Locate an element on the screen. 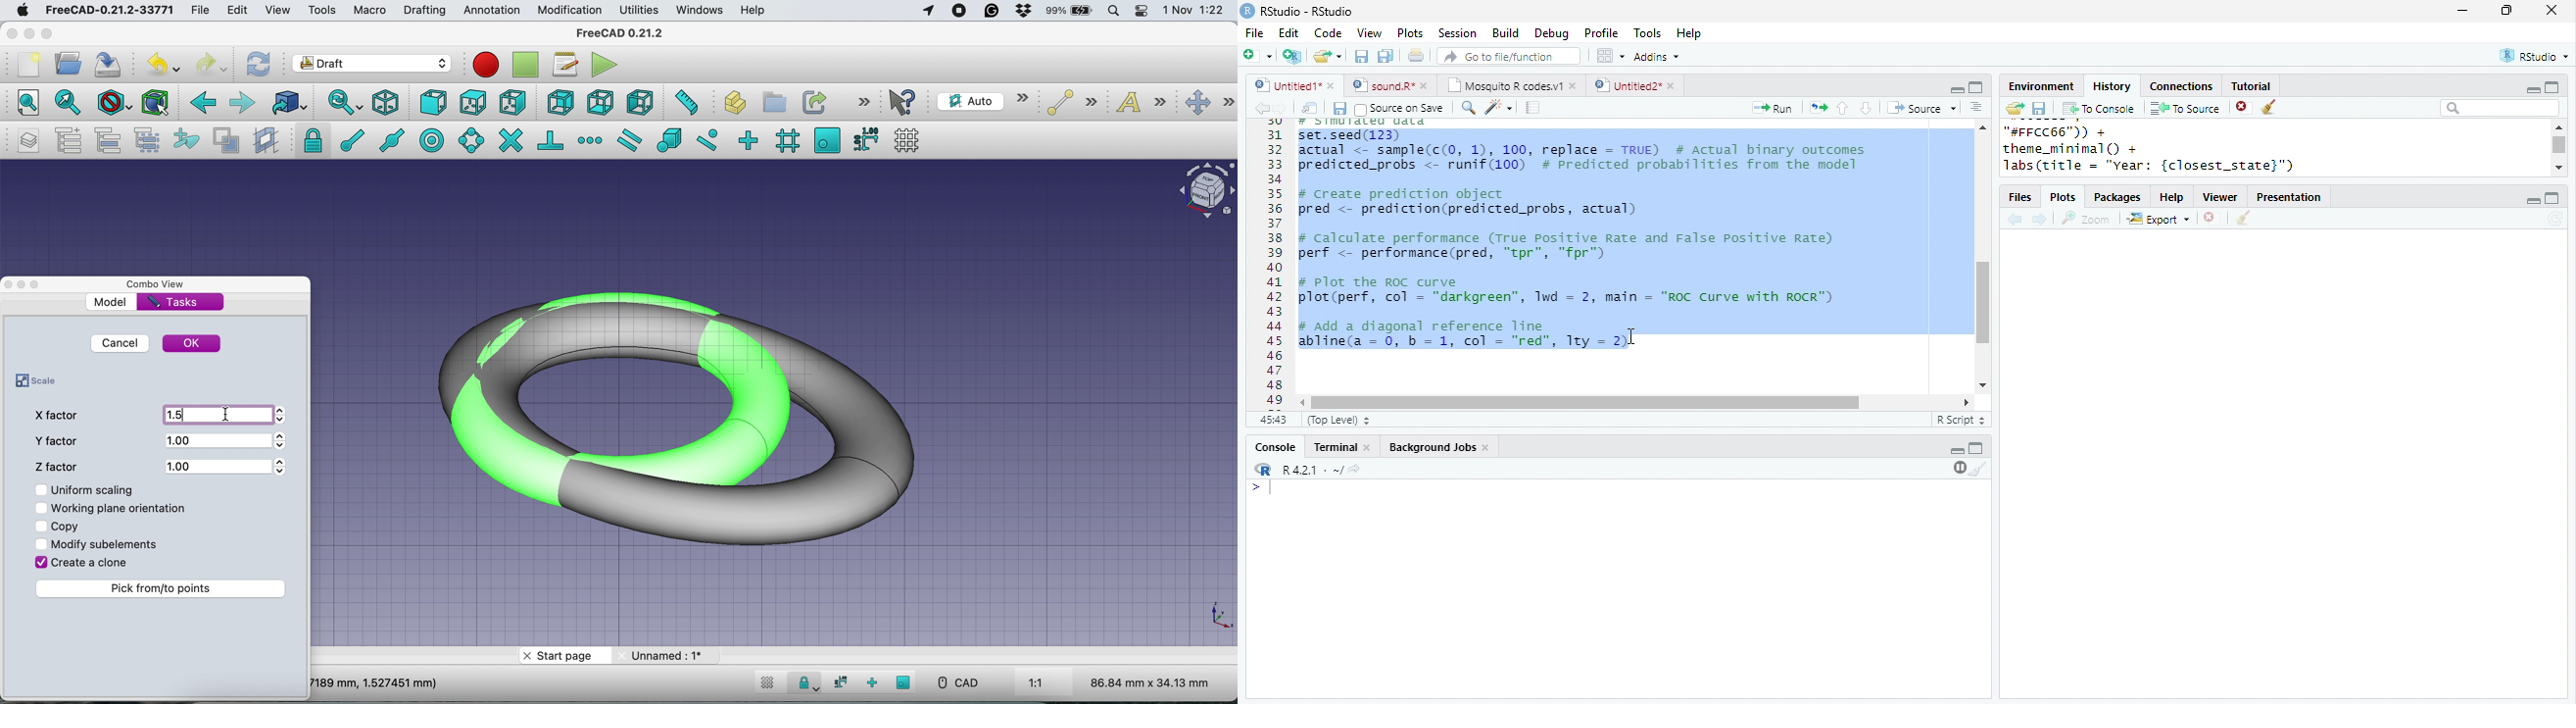 This screenshot has width=2576, height=728. create part is located at coordinates (731, 104).